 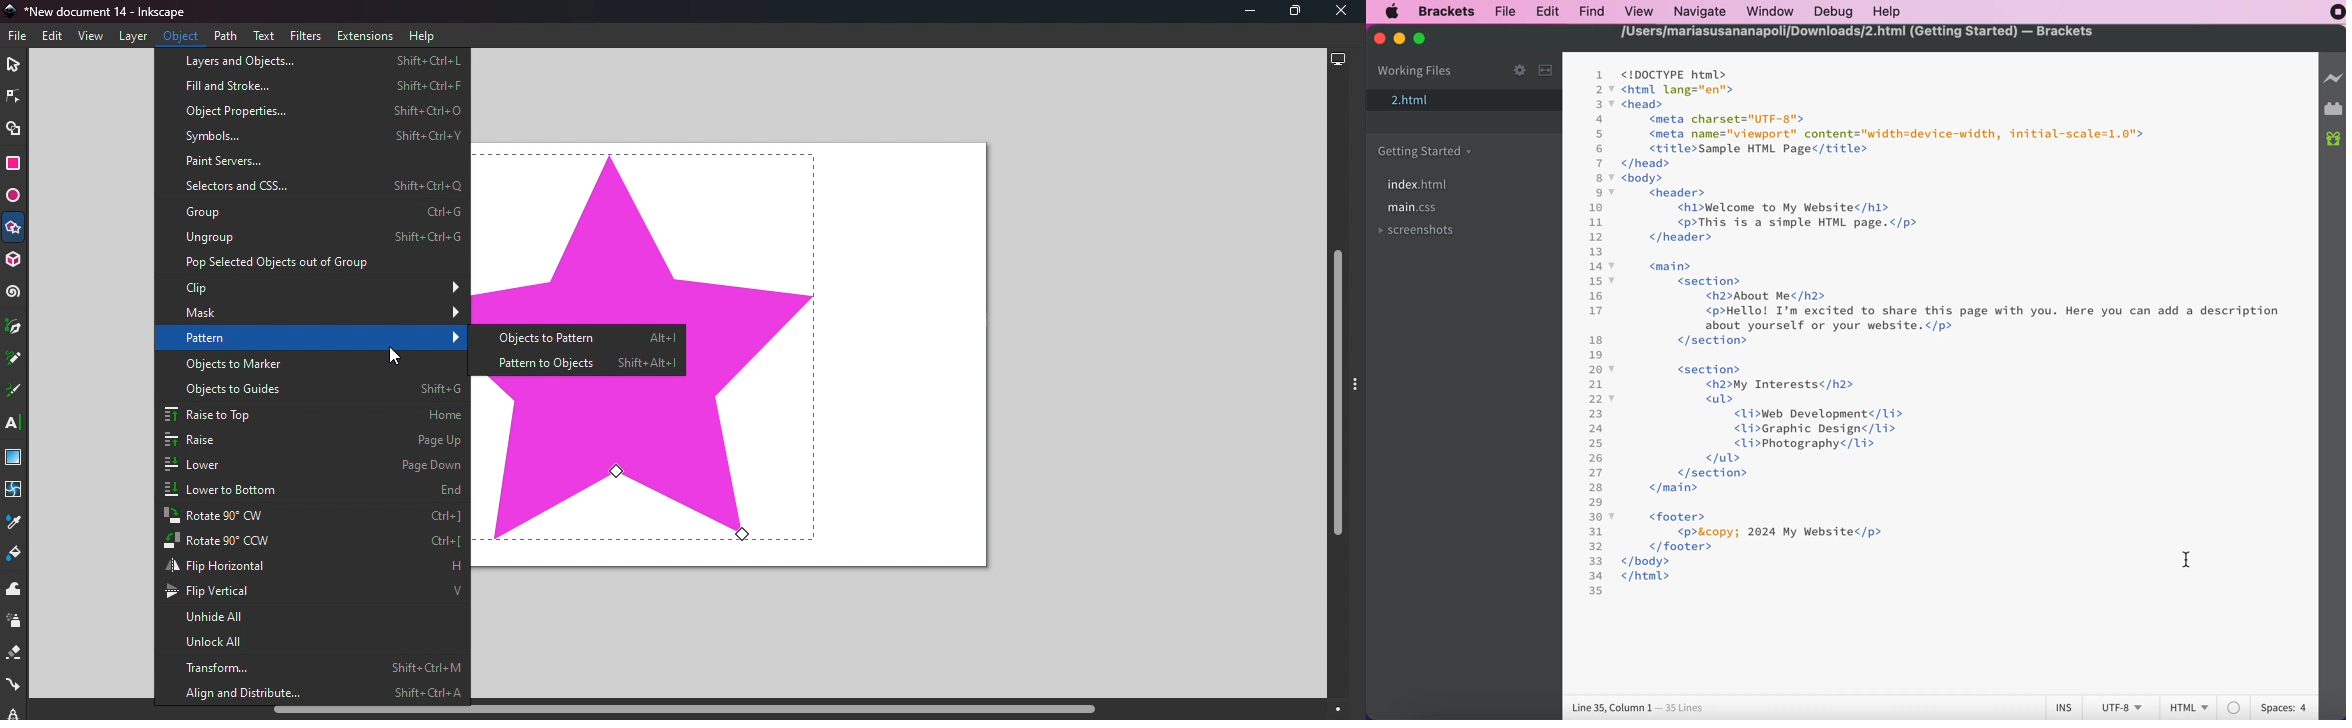 What do you see at coordinates (1421, 229) in the screenshot?
I see `screenshots` at bounding box center [1421, 229].